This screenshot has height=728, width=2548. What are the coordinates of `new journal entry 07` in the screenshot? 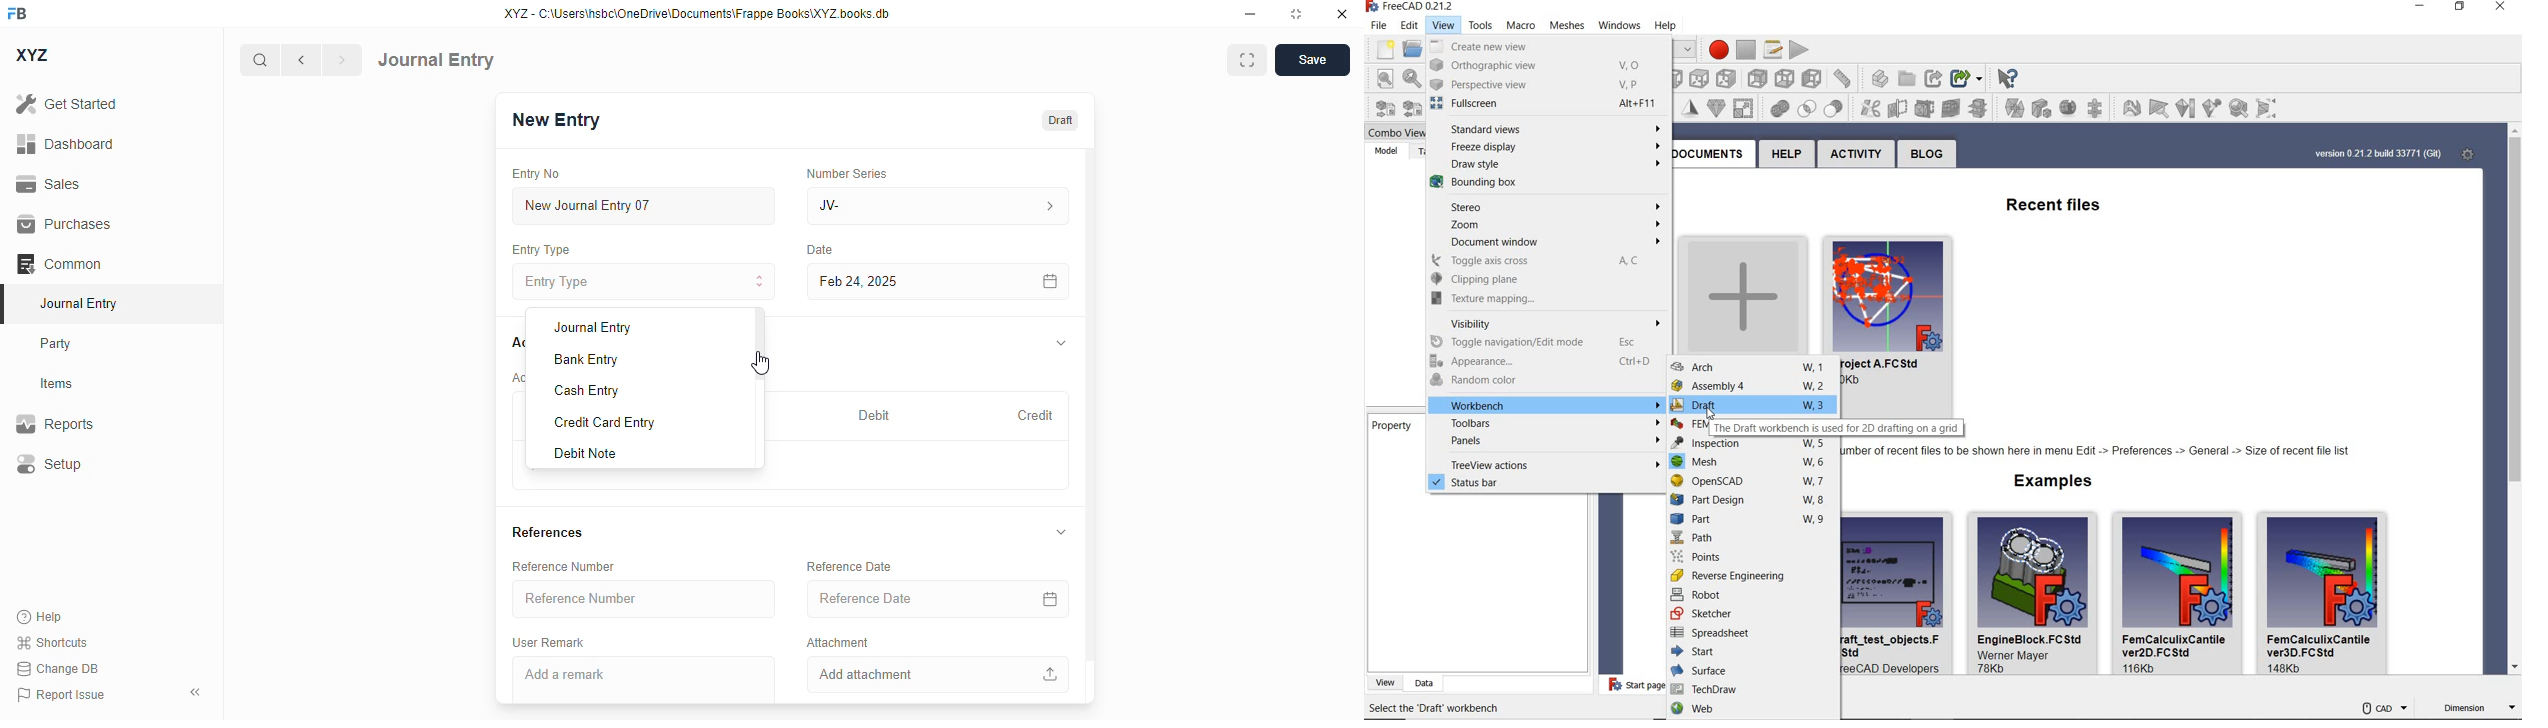 It's located at (645, 205).